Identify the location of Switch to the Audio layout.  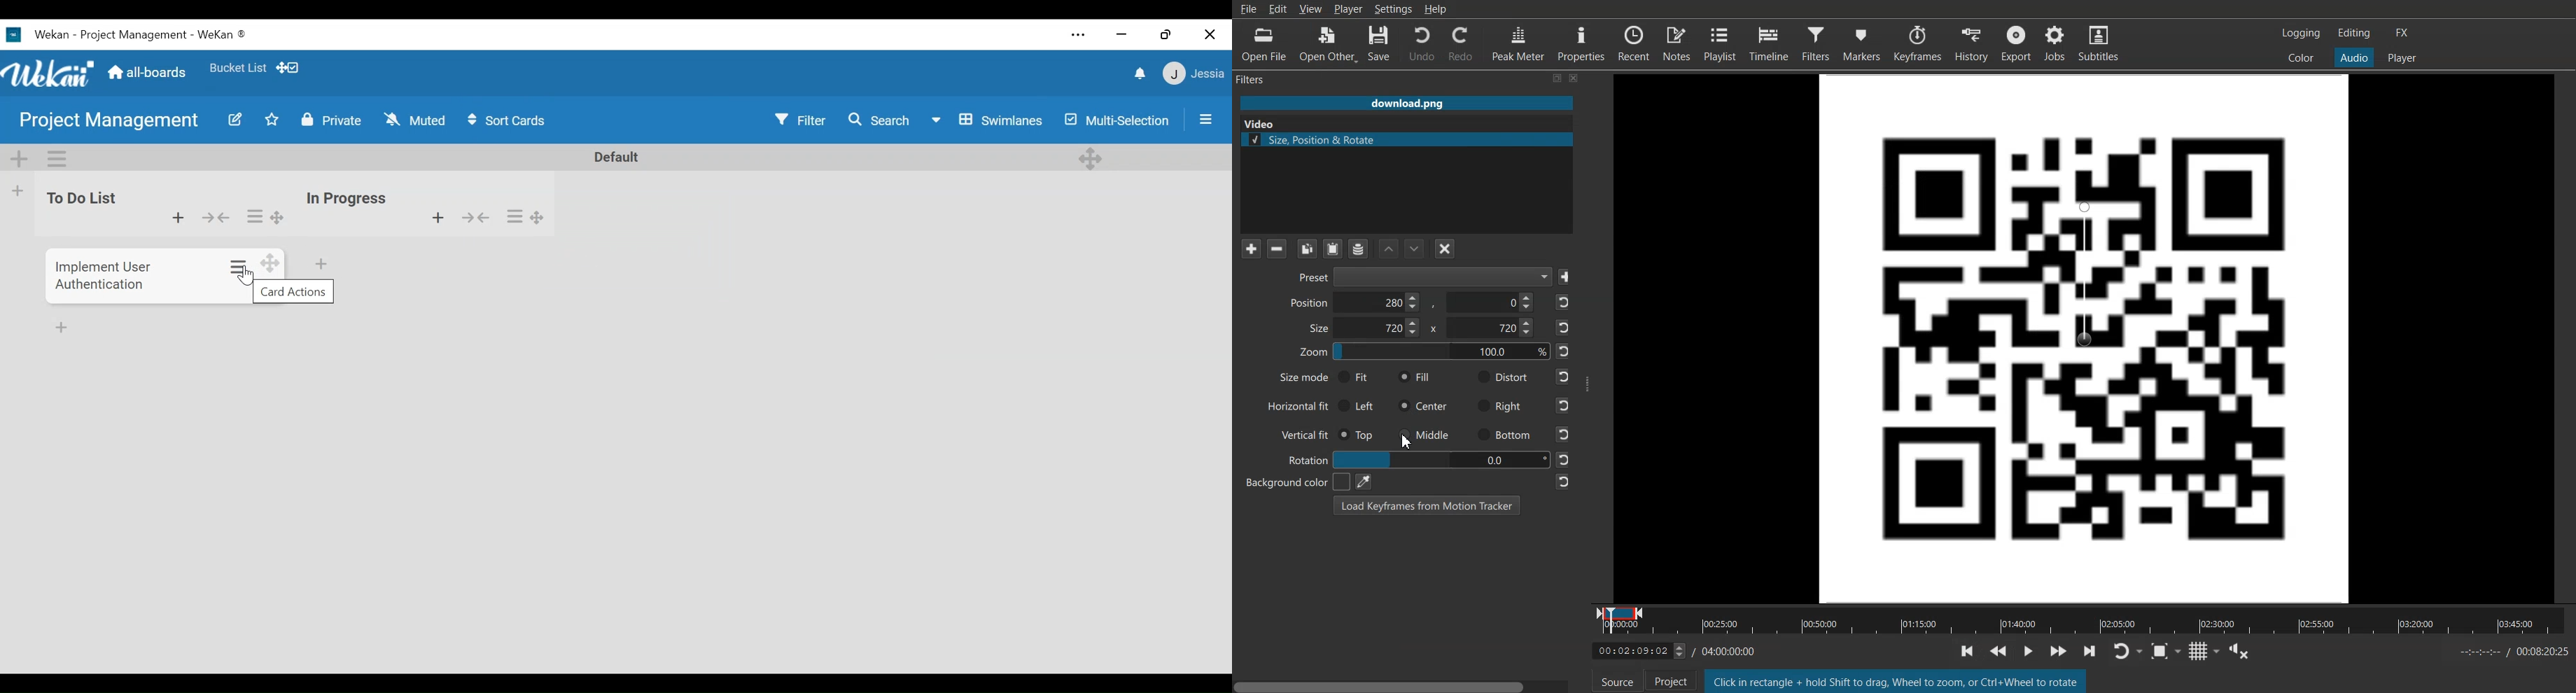
(2353, 57).